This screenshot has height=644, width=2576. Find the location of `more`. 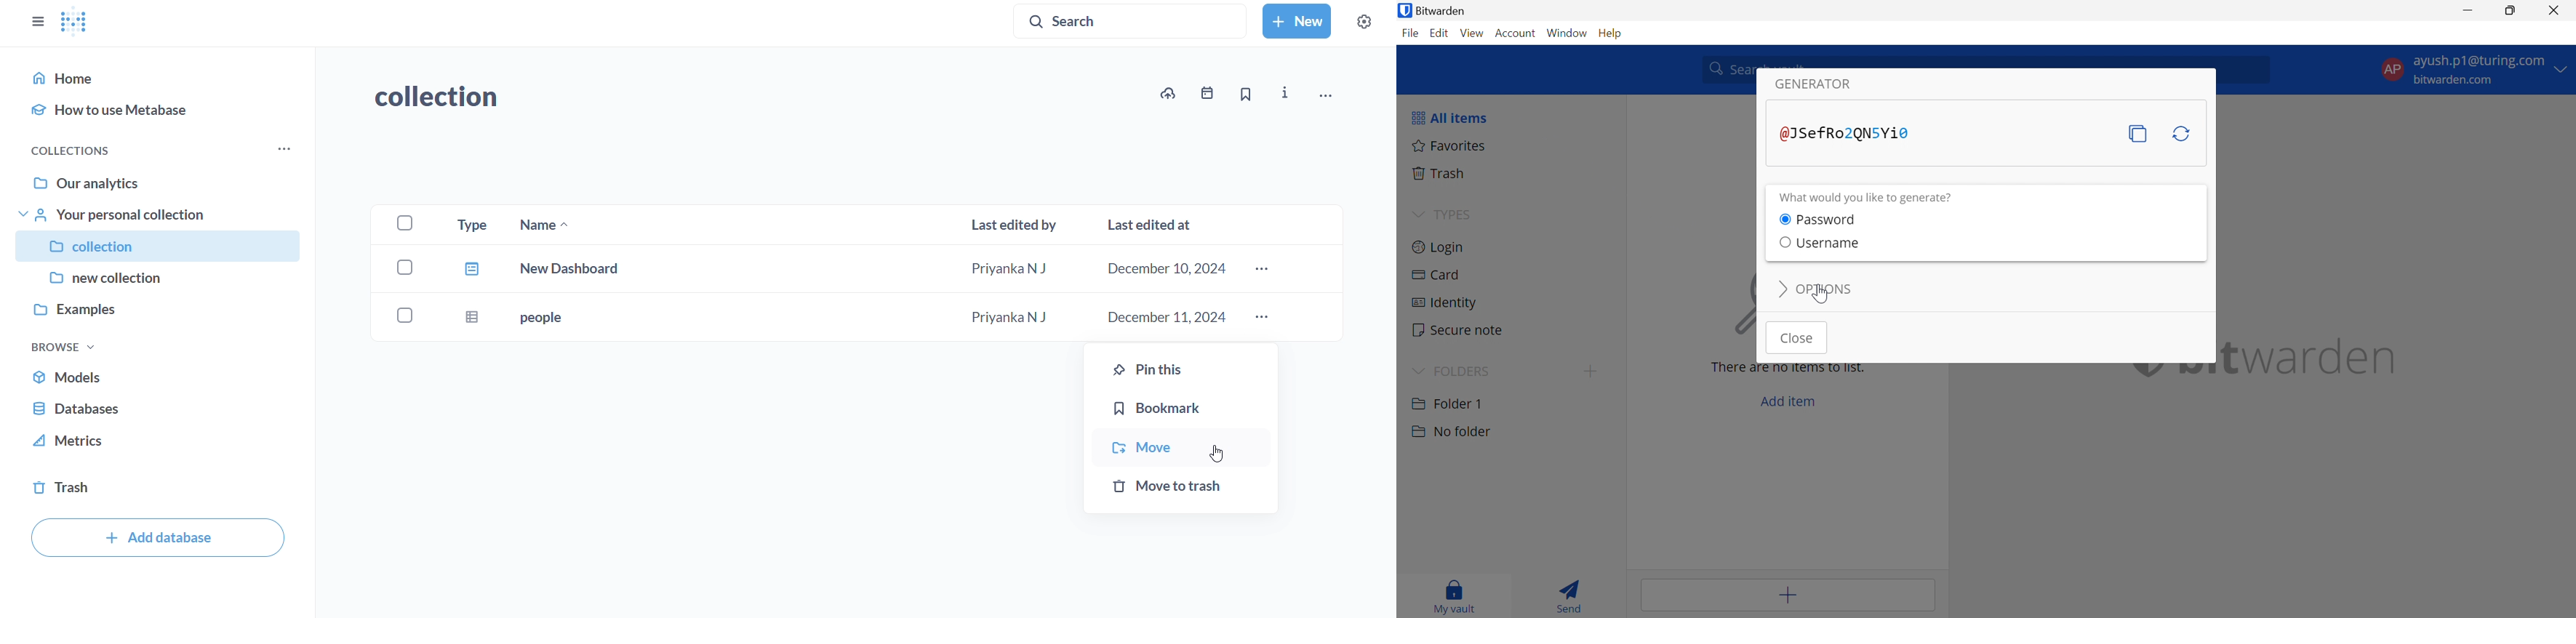

more is located at coordinates (281, 151).